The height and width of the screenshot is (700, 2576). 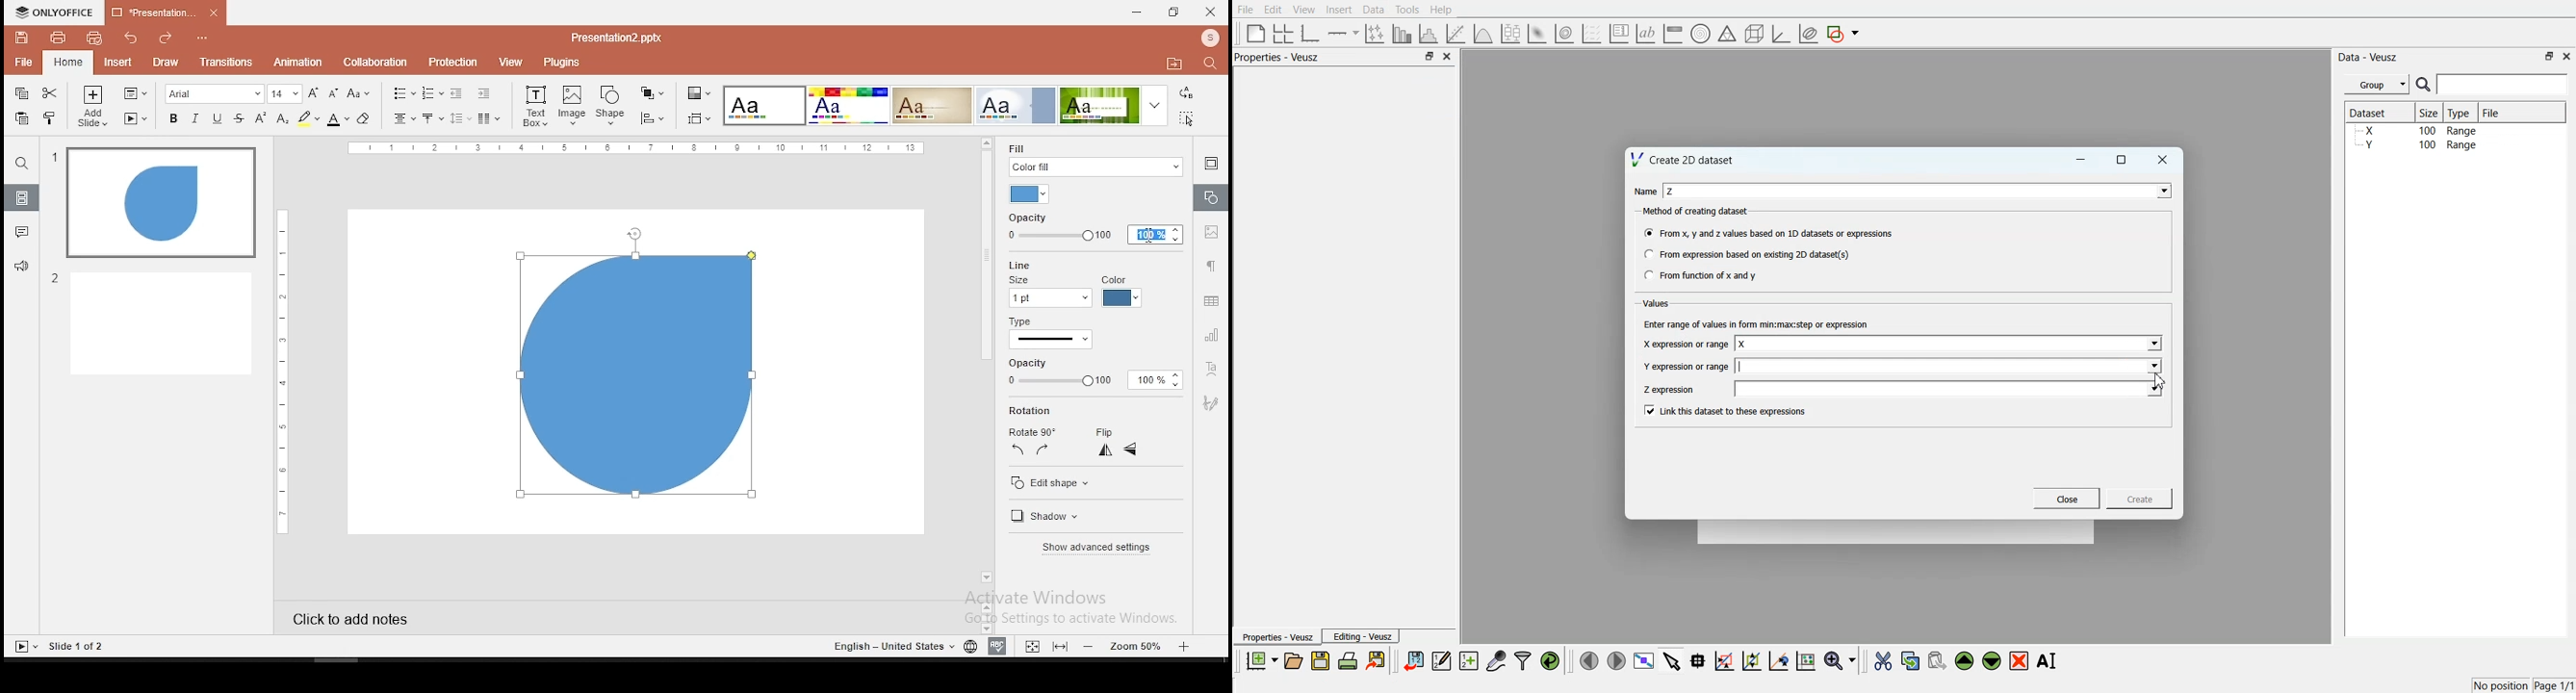 I want to click on paste, so click(x=23, y=117).